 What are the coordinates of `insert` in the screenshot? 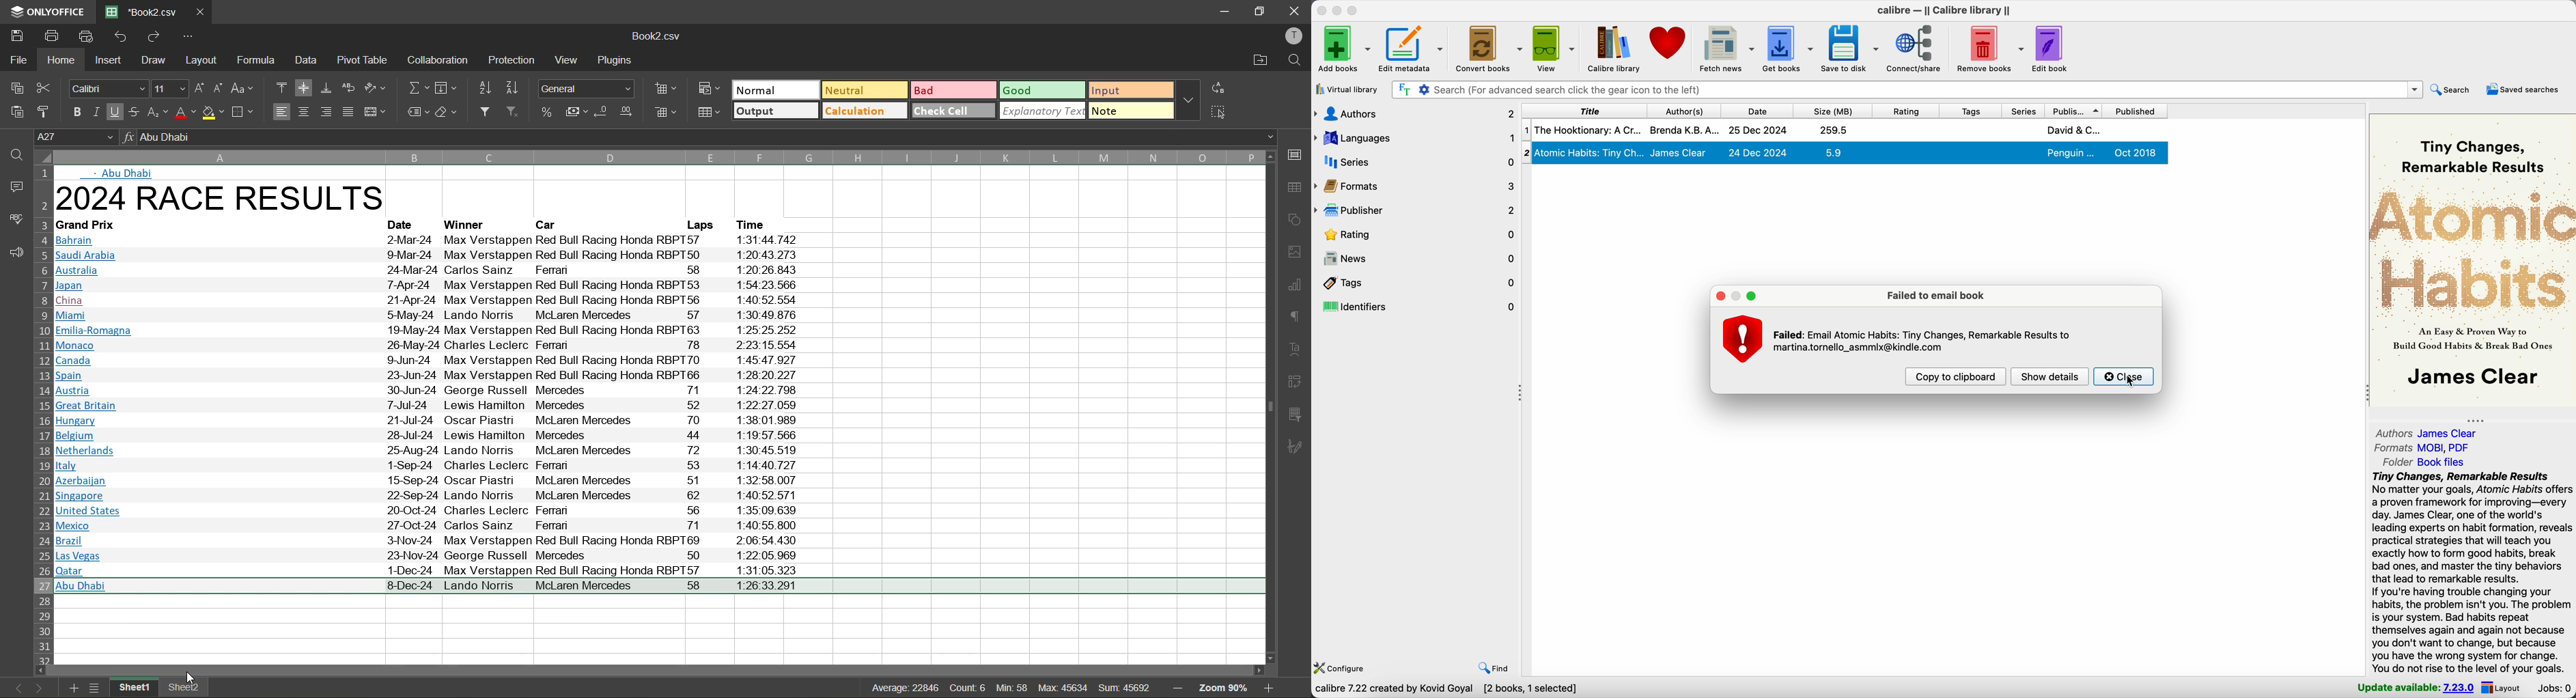 It's located at (110, 62).